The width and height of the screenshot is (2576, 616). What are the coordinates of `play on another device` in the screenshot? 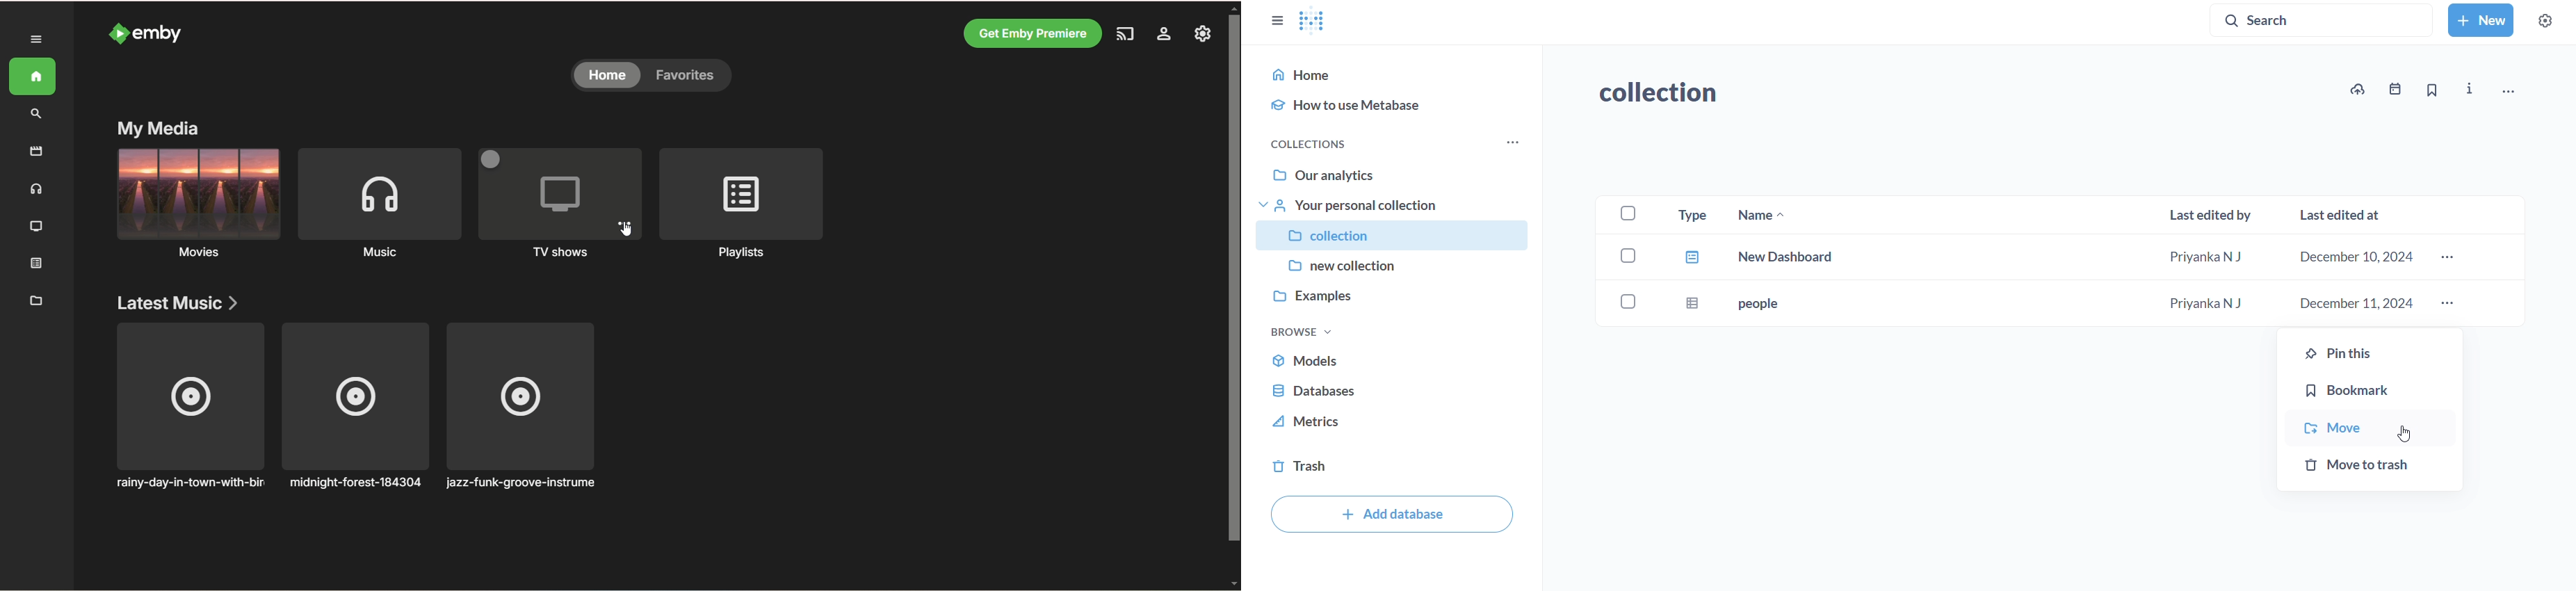 It's located at (1124, 36).